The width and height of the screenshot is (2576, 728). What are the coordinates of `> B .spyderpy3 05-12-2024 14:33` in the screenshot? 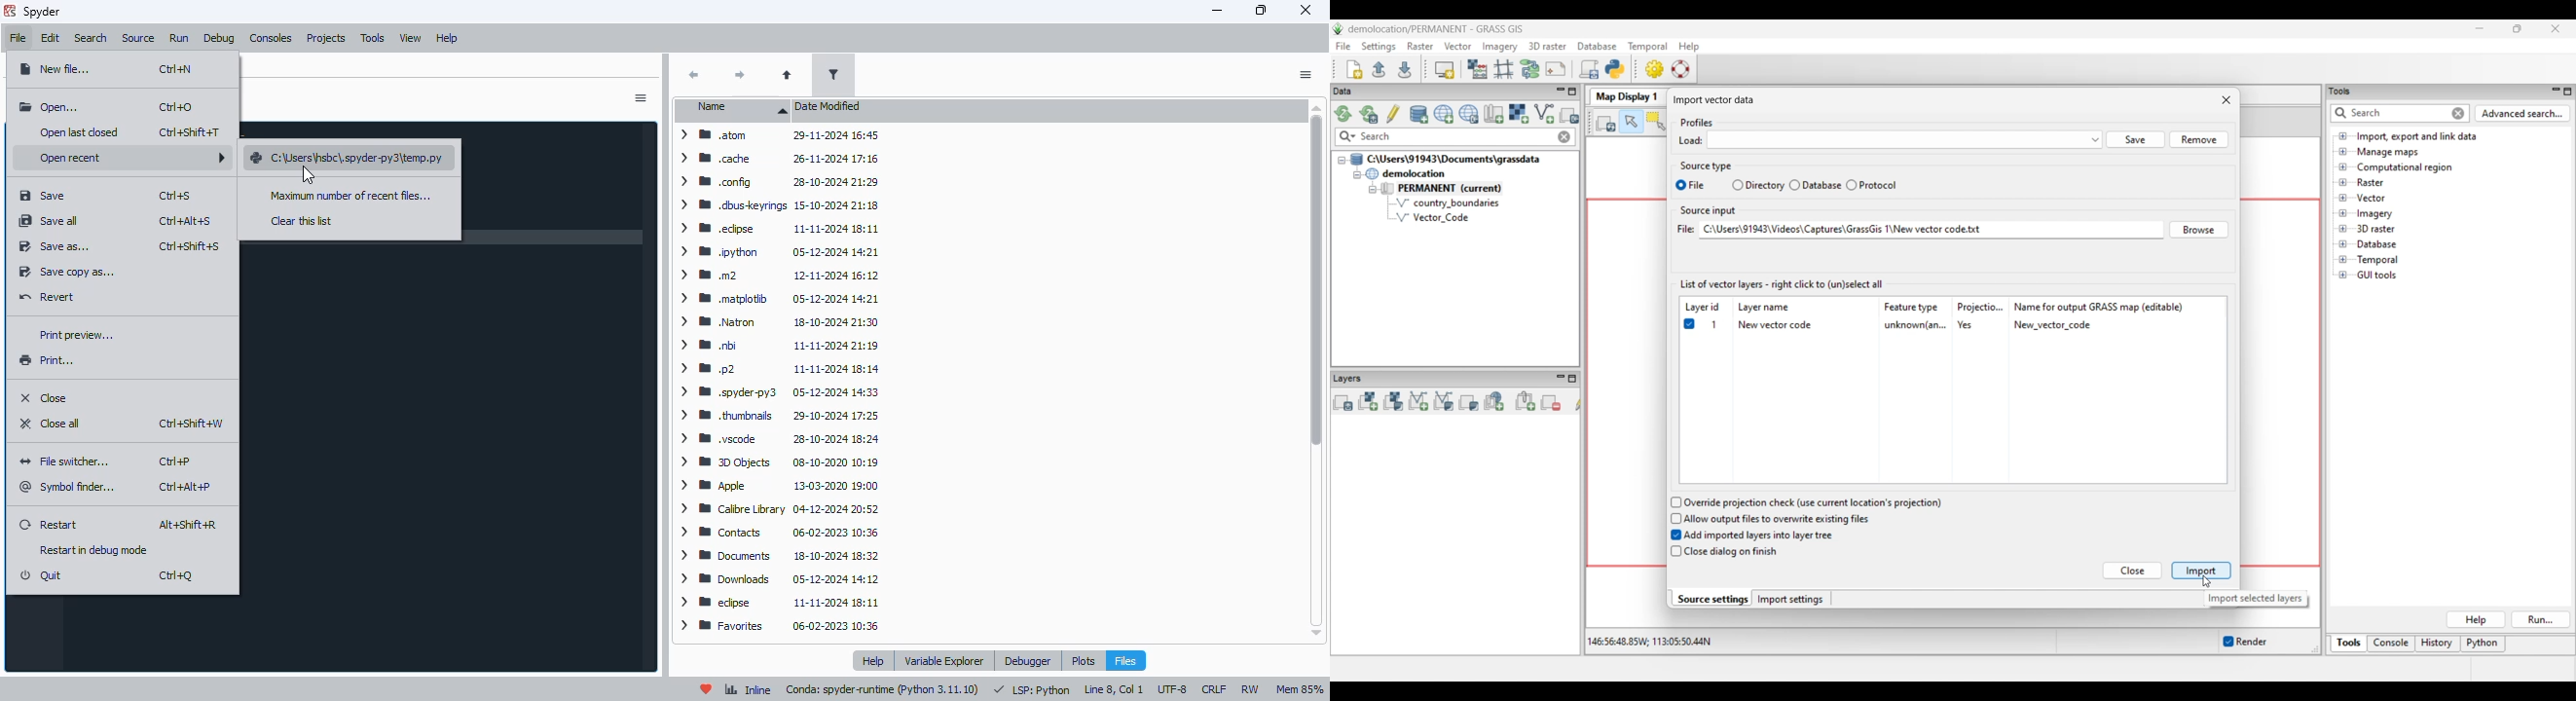 It's located at (776, 390).